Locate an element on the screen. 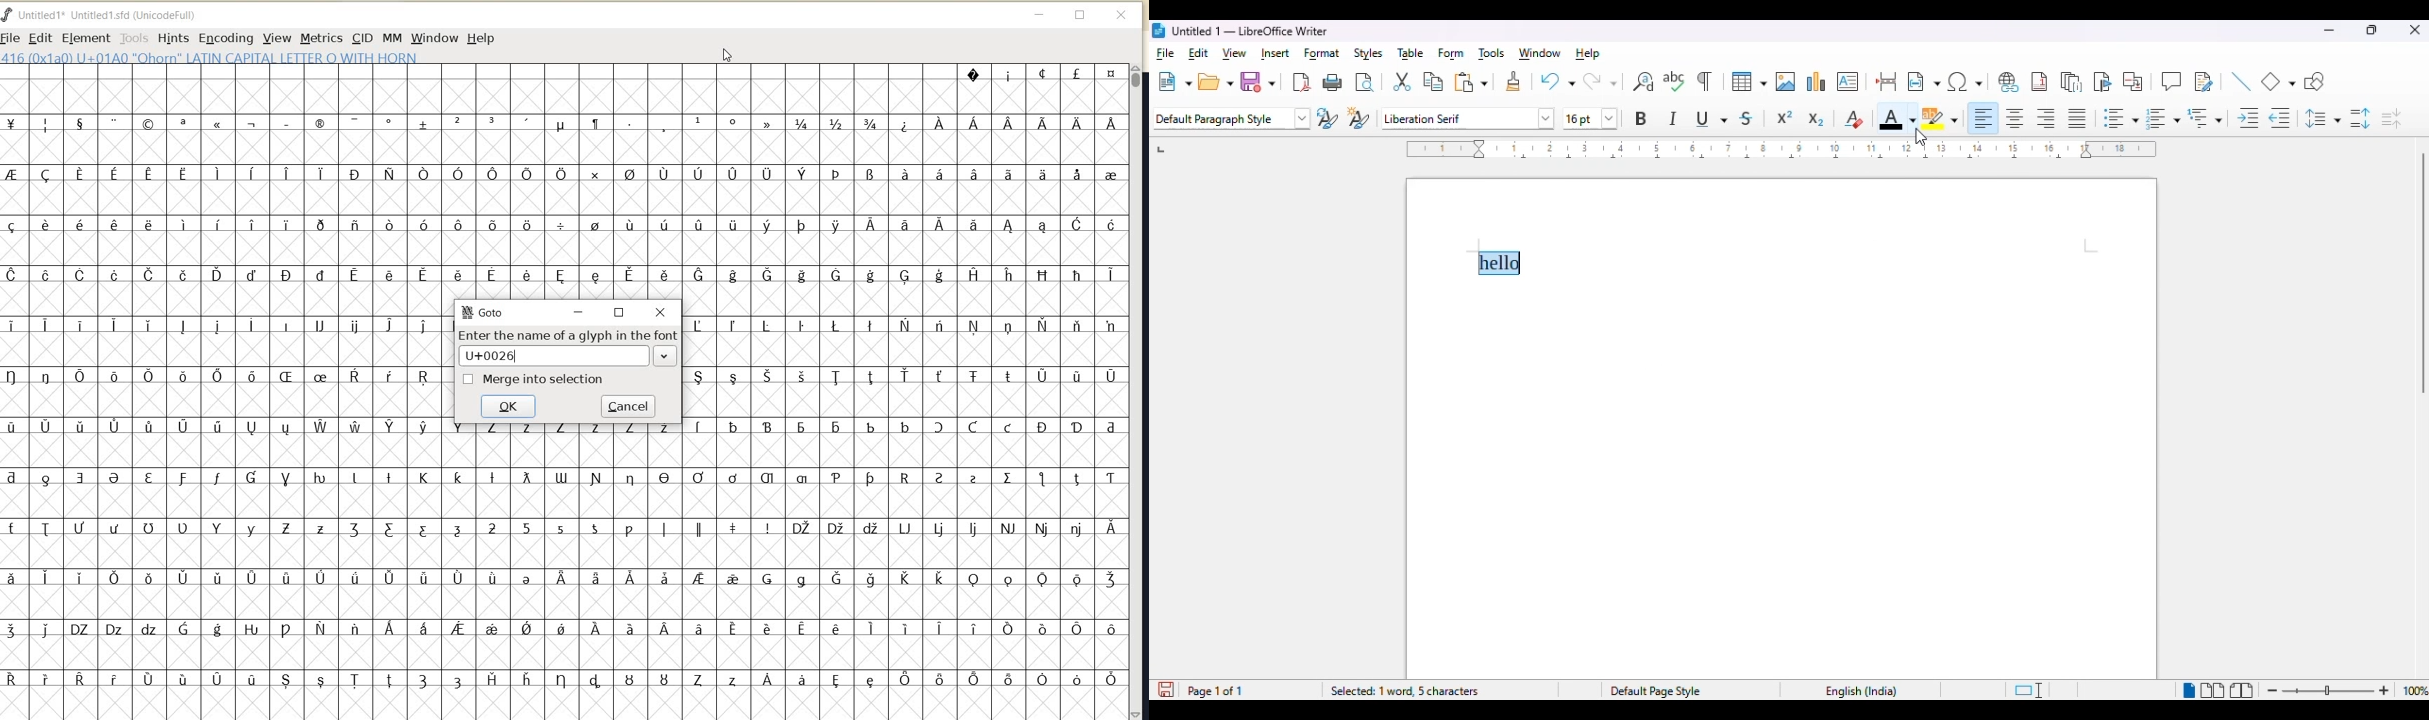 This screenshot has width=2436, height=728. insert image is located at coordinates (1786, 82).